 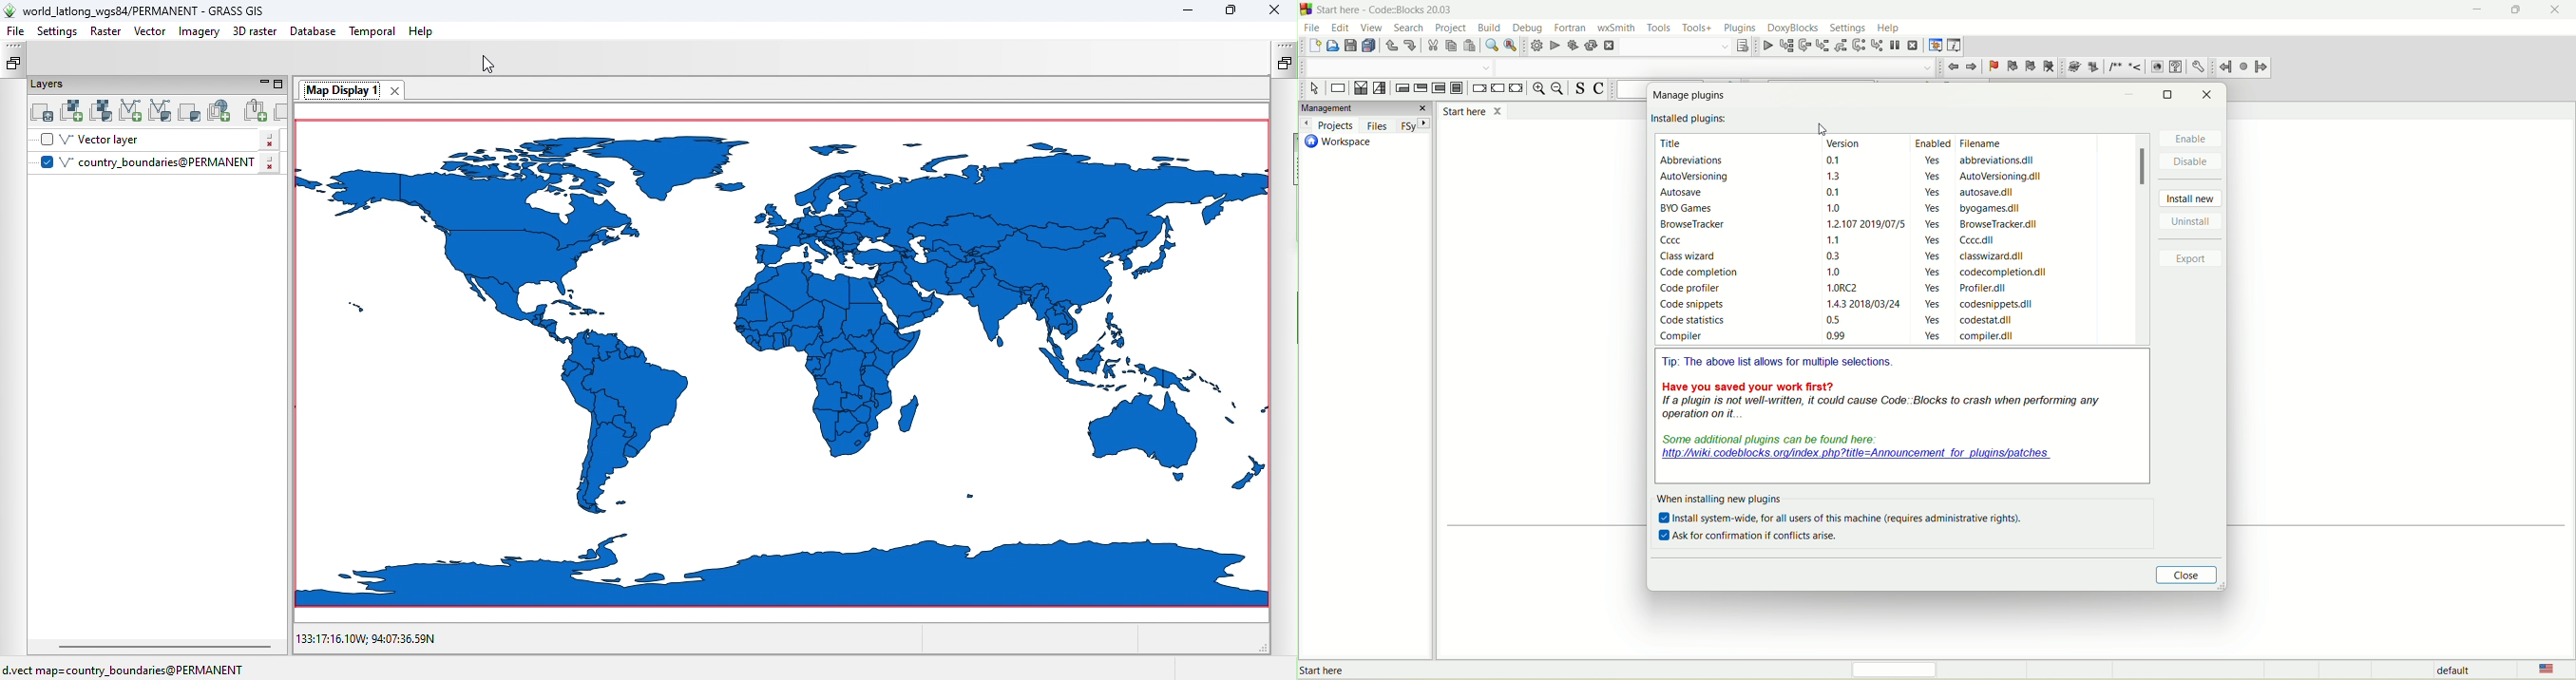 I want to click on disable, so click(x=2193, y=162).